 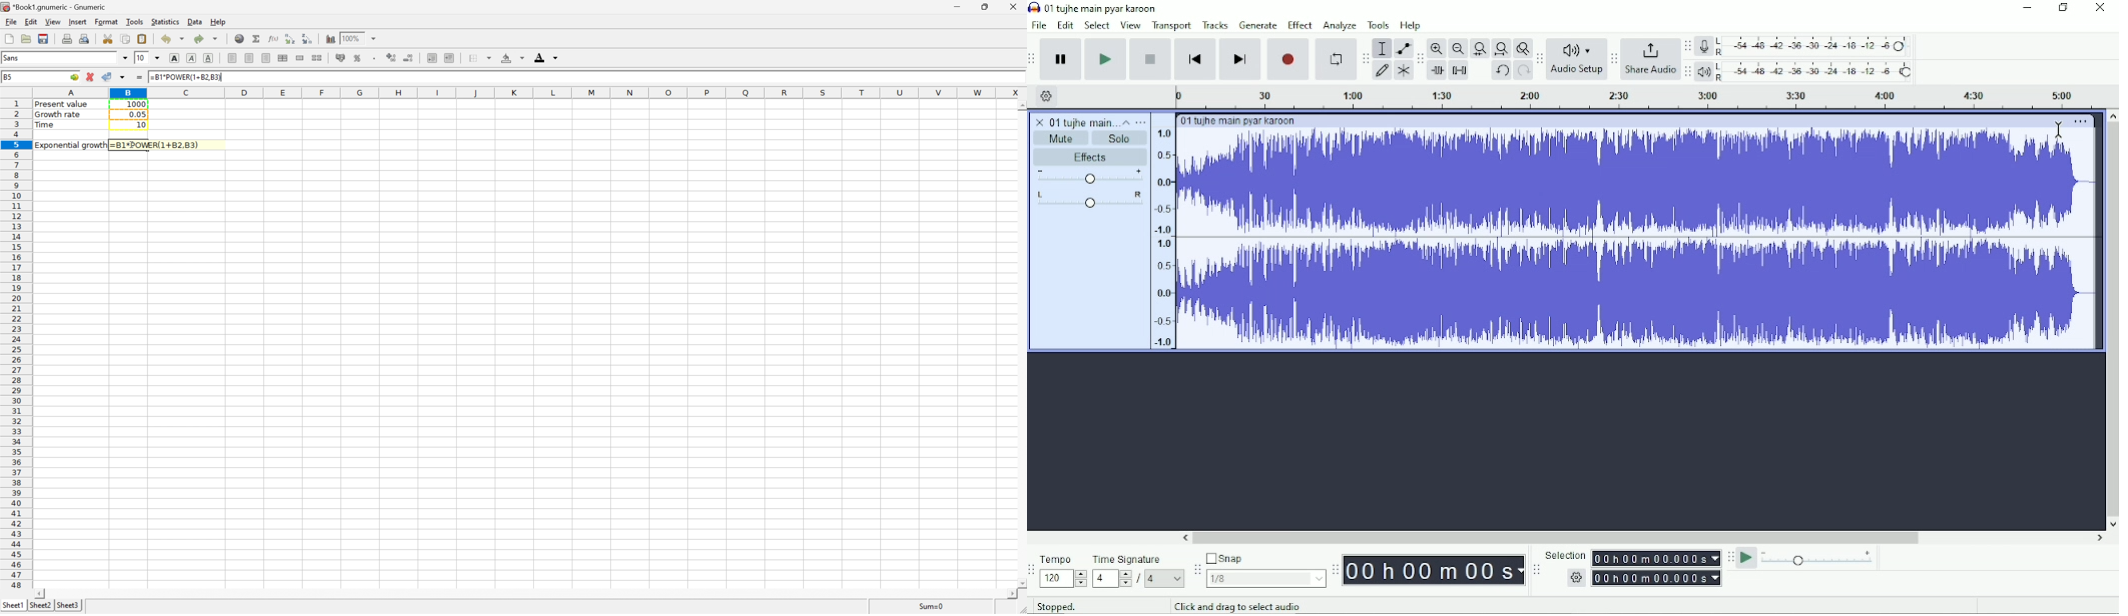 I want to click on Open menu, so click(x=1142, y=122).